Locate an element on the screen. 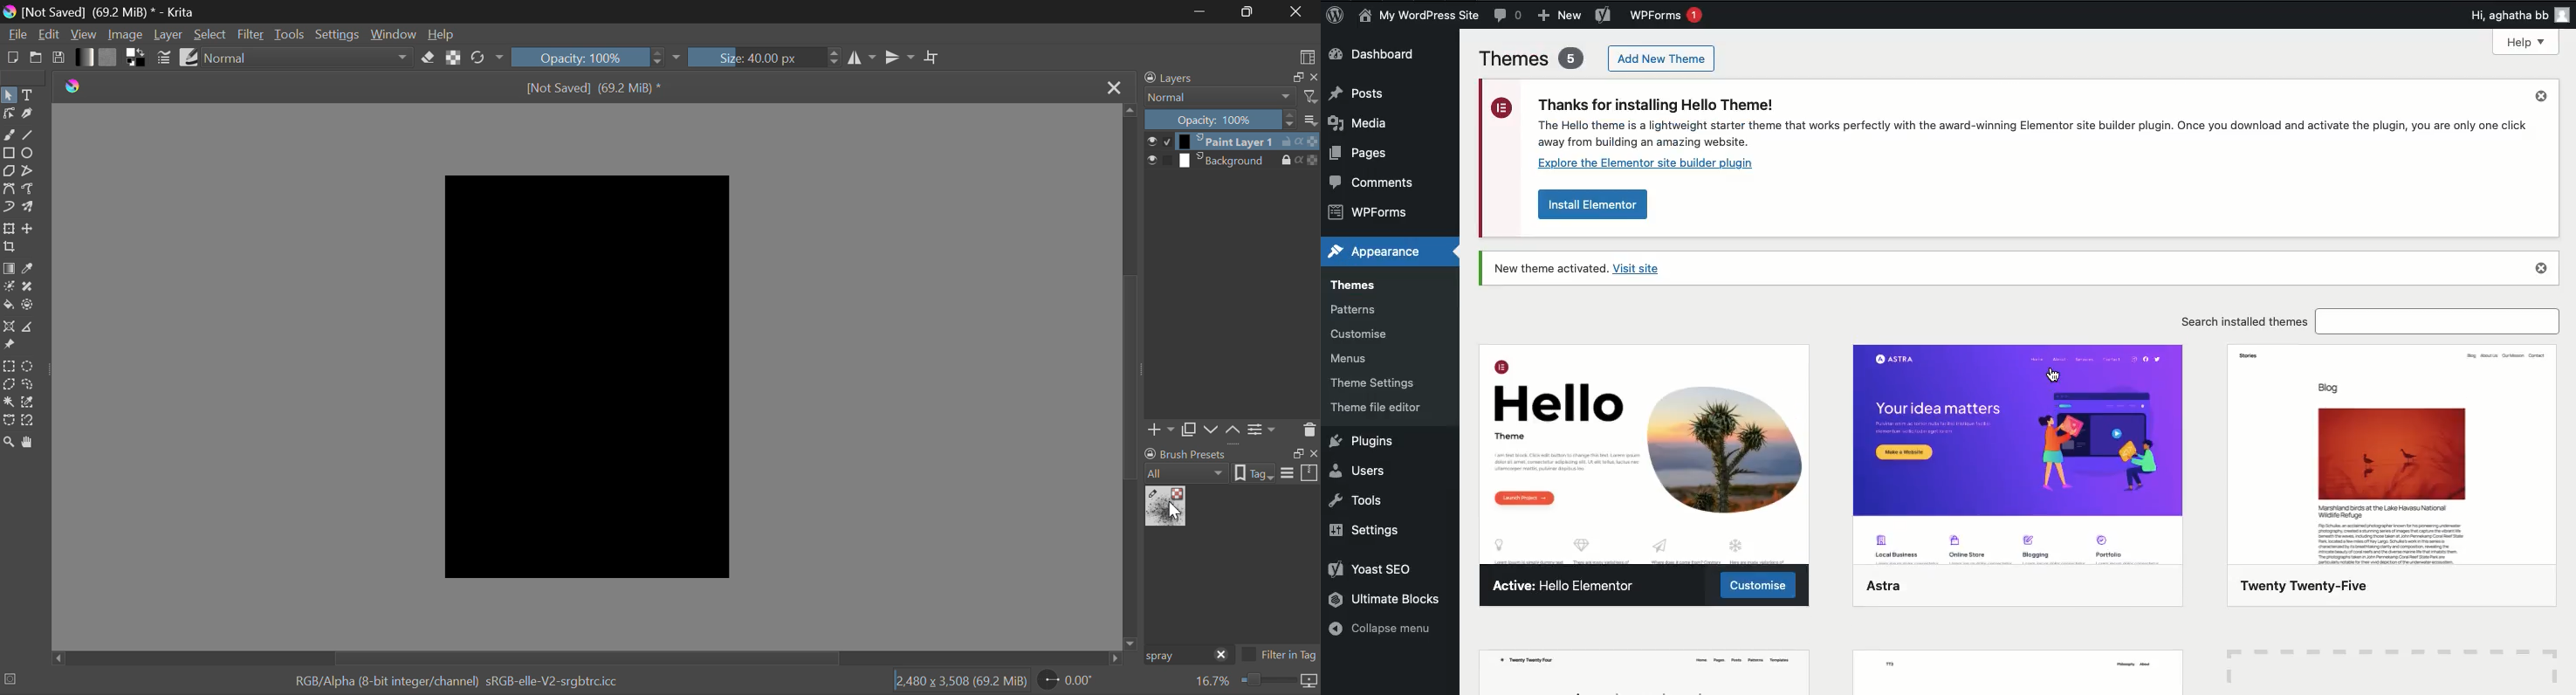 The image size is (2576, 700). New is located at coordinates (12, 57).